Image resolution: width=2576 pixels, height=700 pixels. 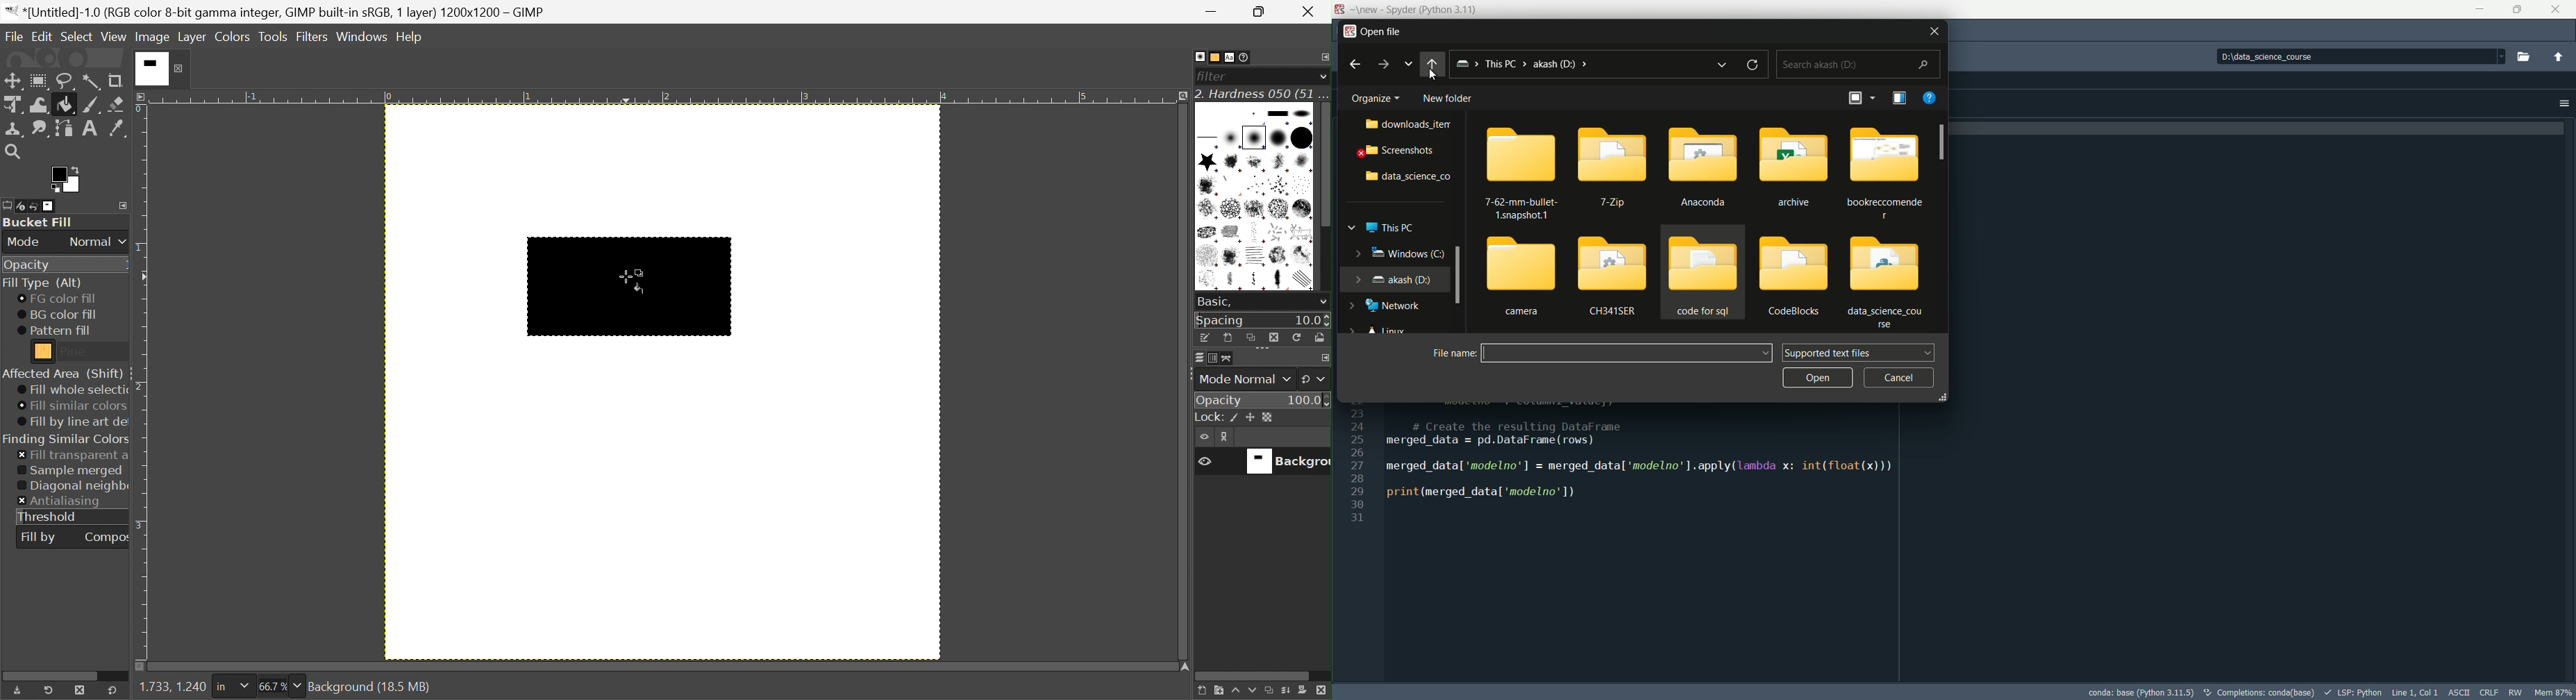 What do you see at coordinates (117, 104) in the screenshot?
I see `Eraser Tool` at bounding box center [117, 104].